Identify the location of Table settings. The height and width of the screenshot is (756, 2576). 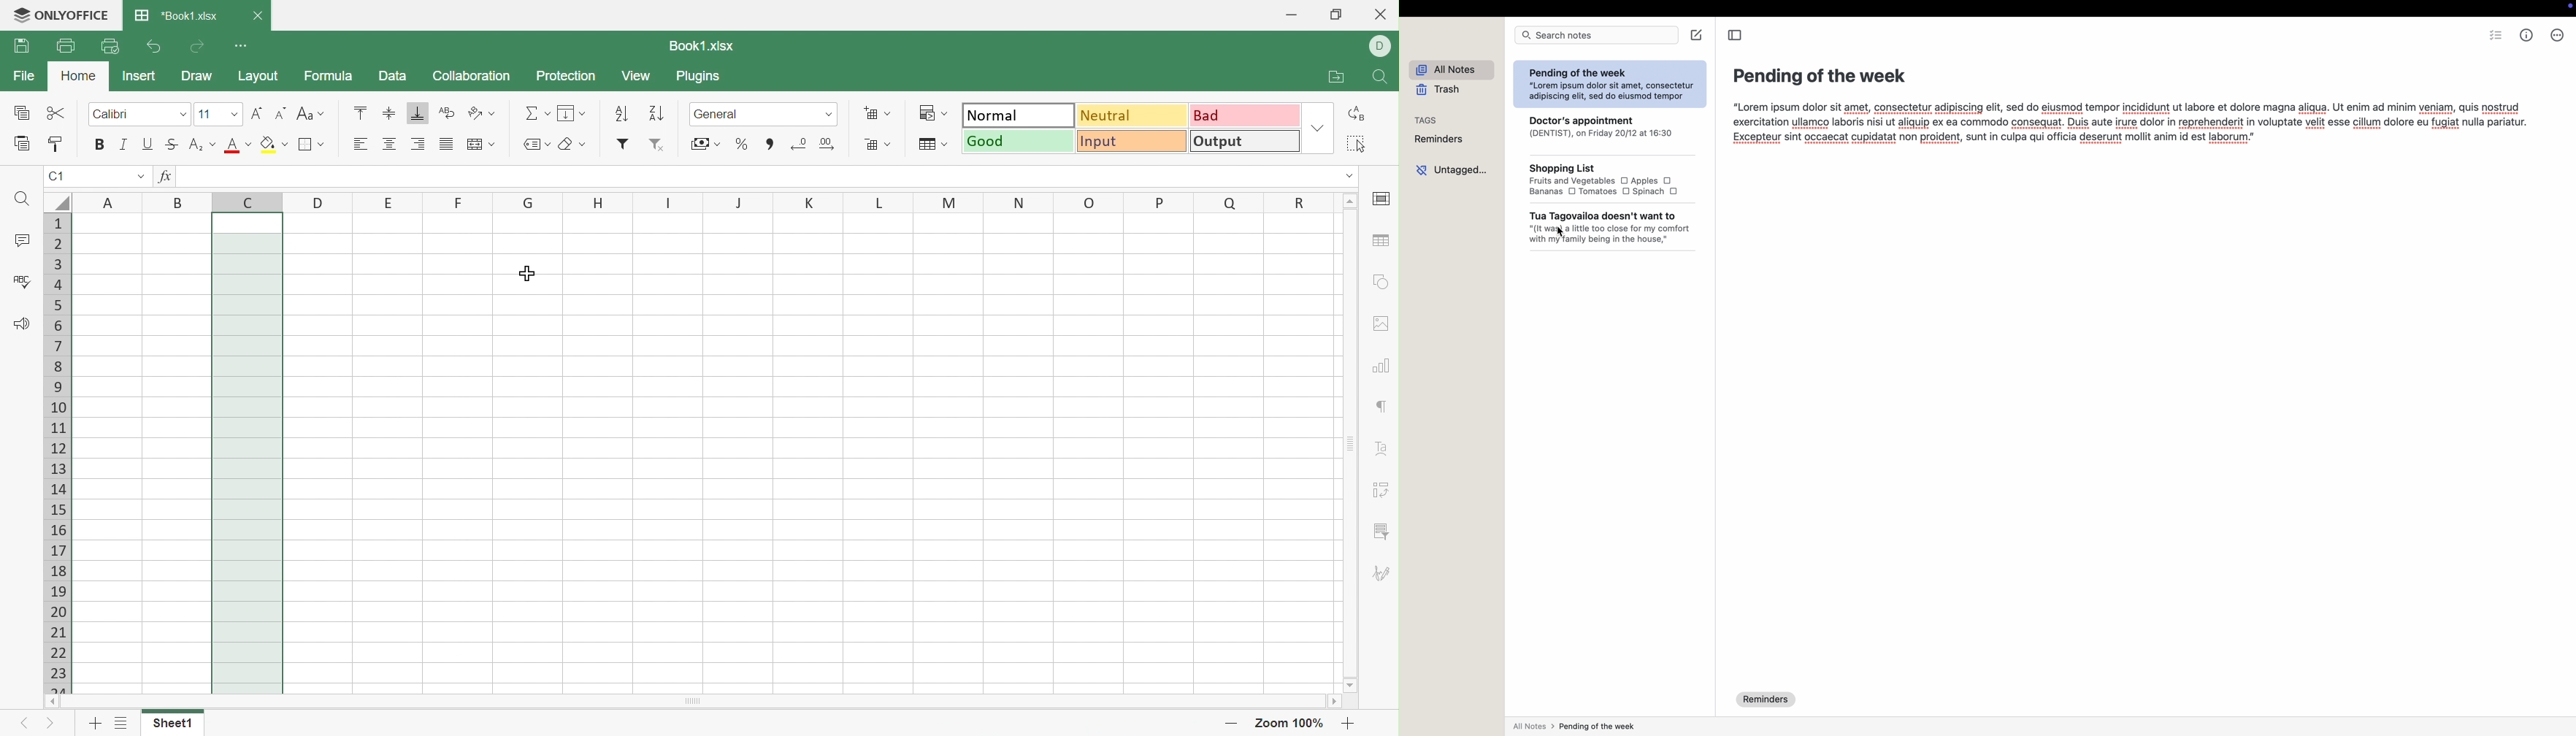
(1384, 239).